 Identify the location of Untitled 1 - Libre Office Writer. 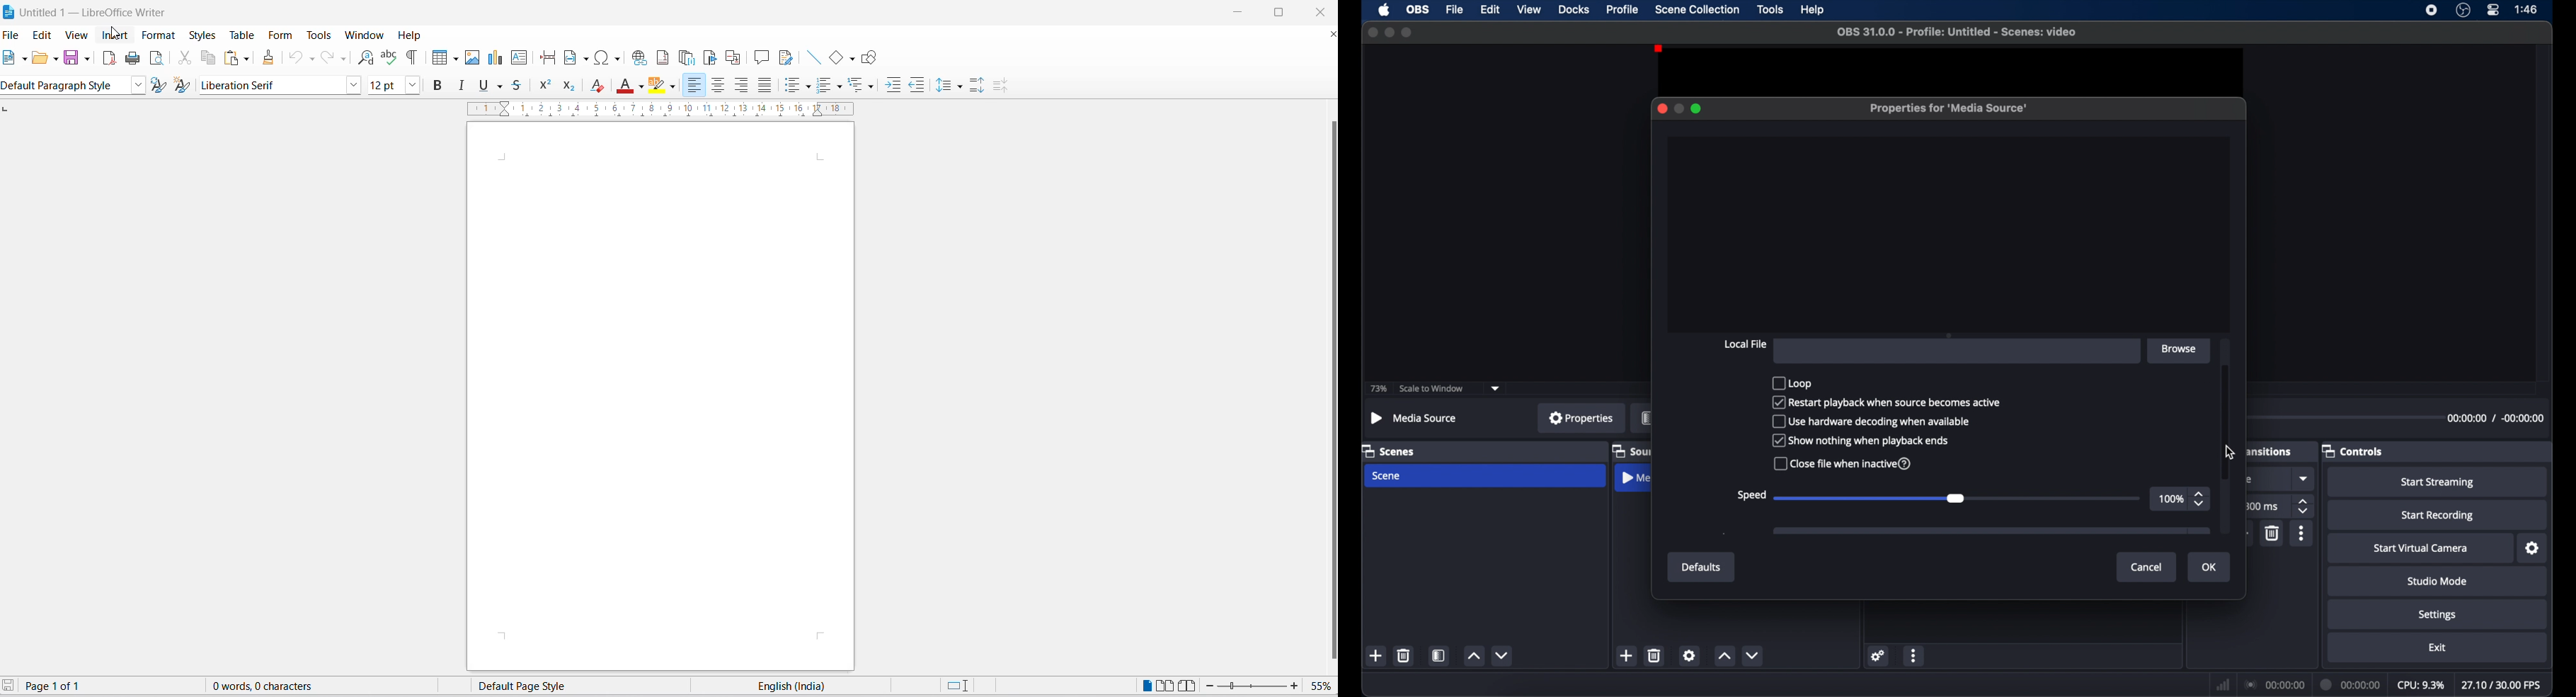
(91, 11).